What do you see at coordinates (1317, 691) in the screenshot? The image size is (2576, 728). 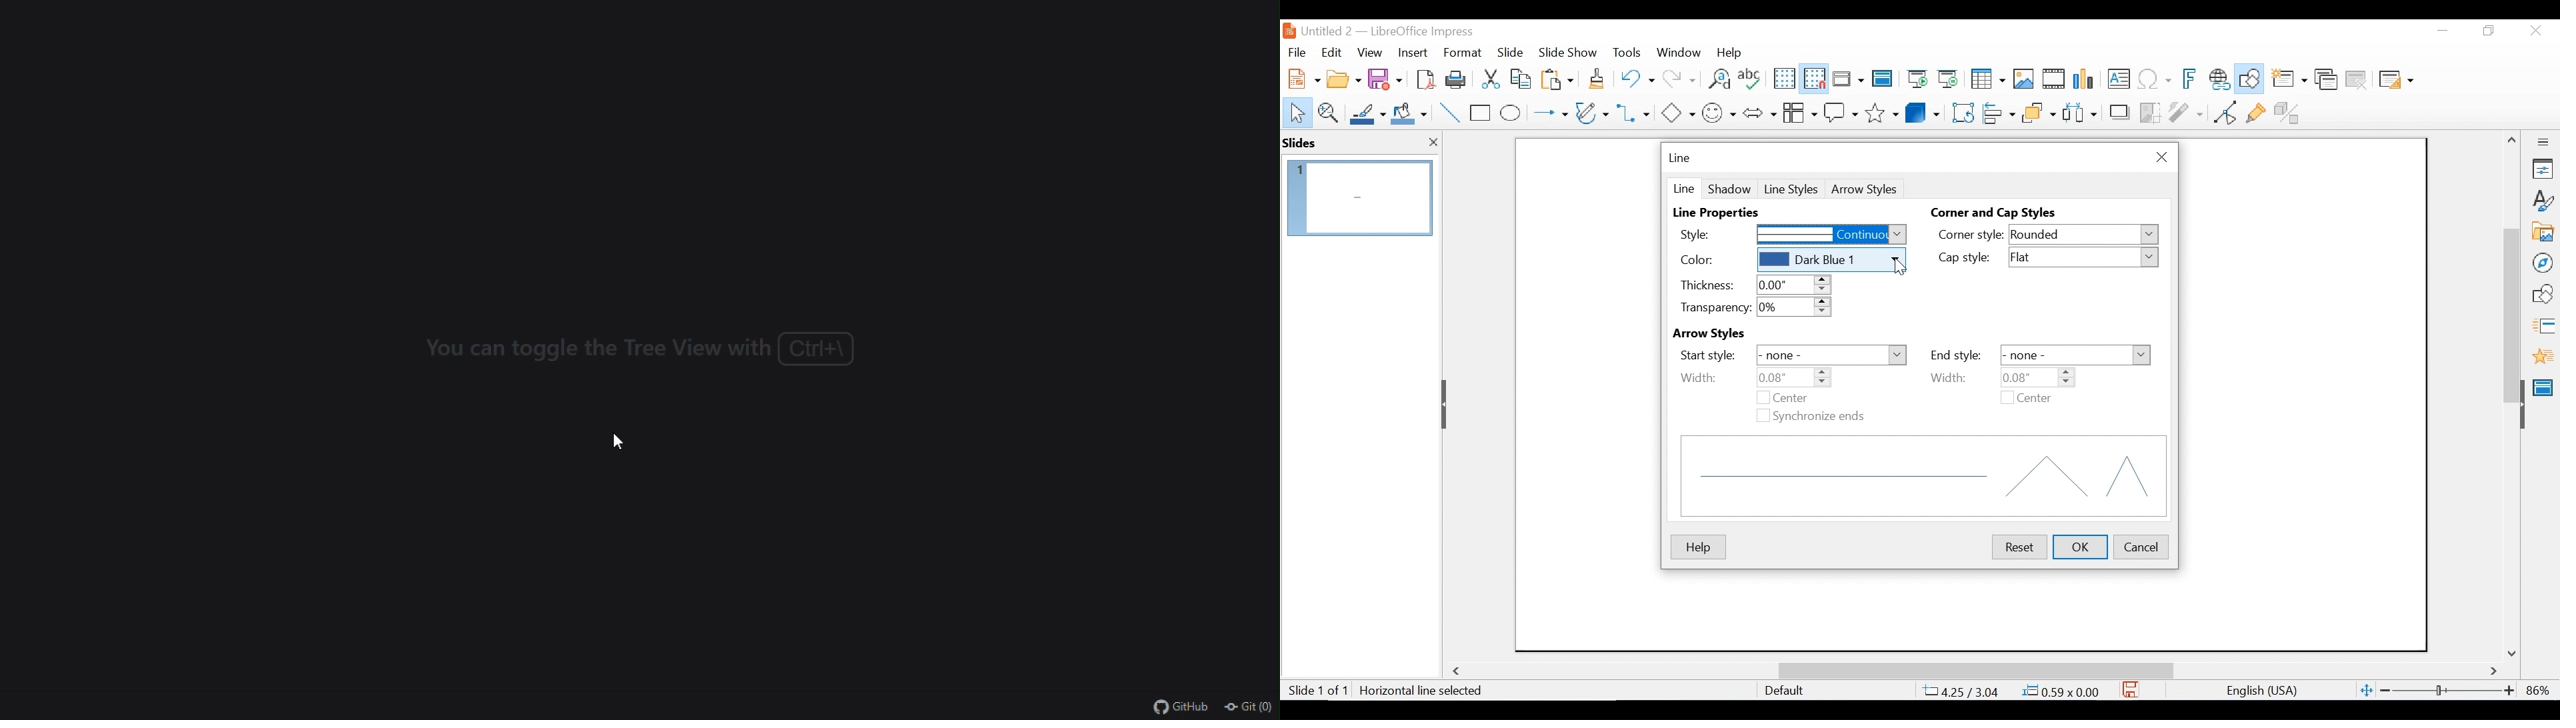 I see `Slide 1 of 1` at bounding box center [1317, 691].